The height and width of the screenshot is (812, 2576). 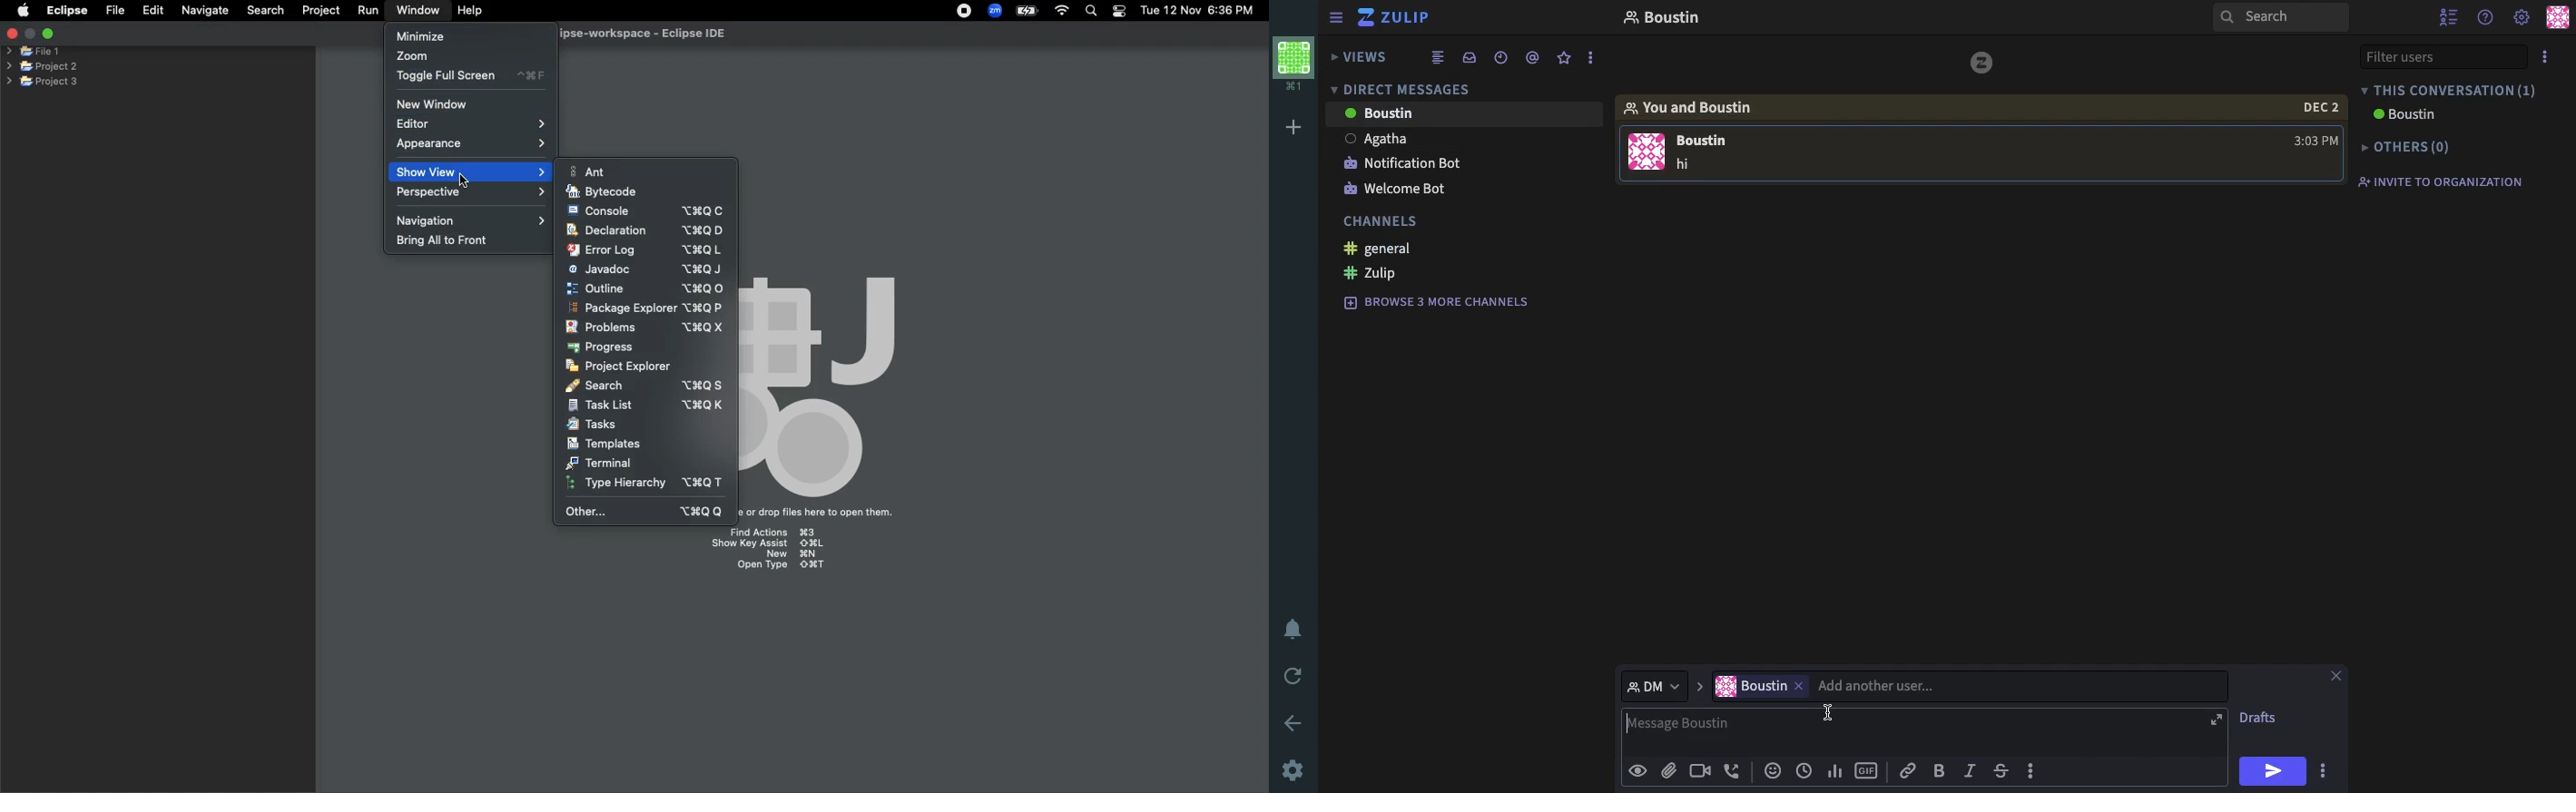 What do you see at coordinates (1379, 140) in the screenshot?
I see `Agatha` at bounding box center [1379, 140].